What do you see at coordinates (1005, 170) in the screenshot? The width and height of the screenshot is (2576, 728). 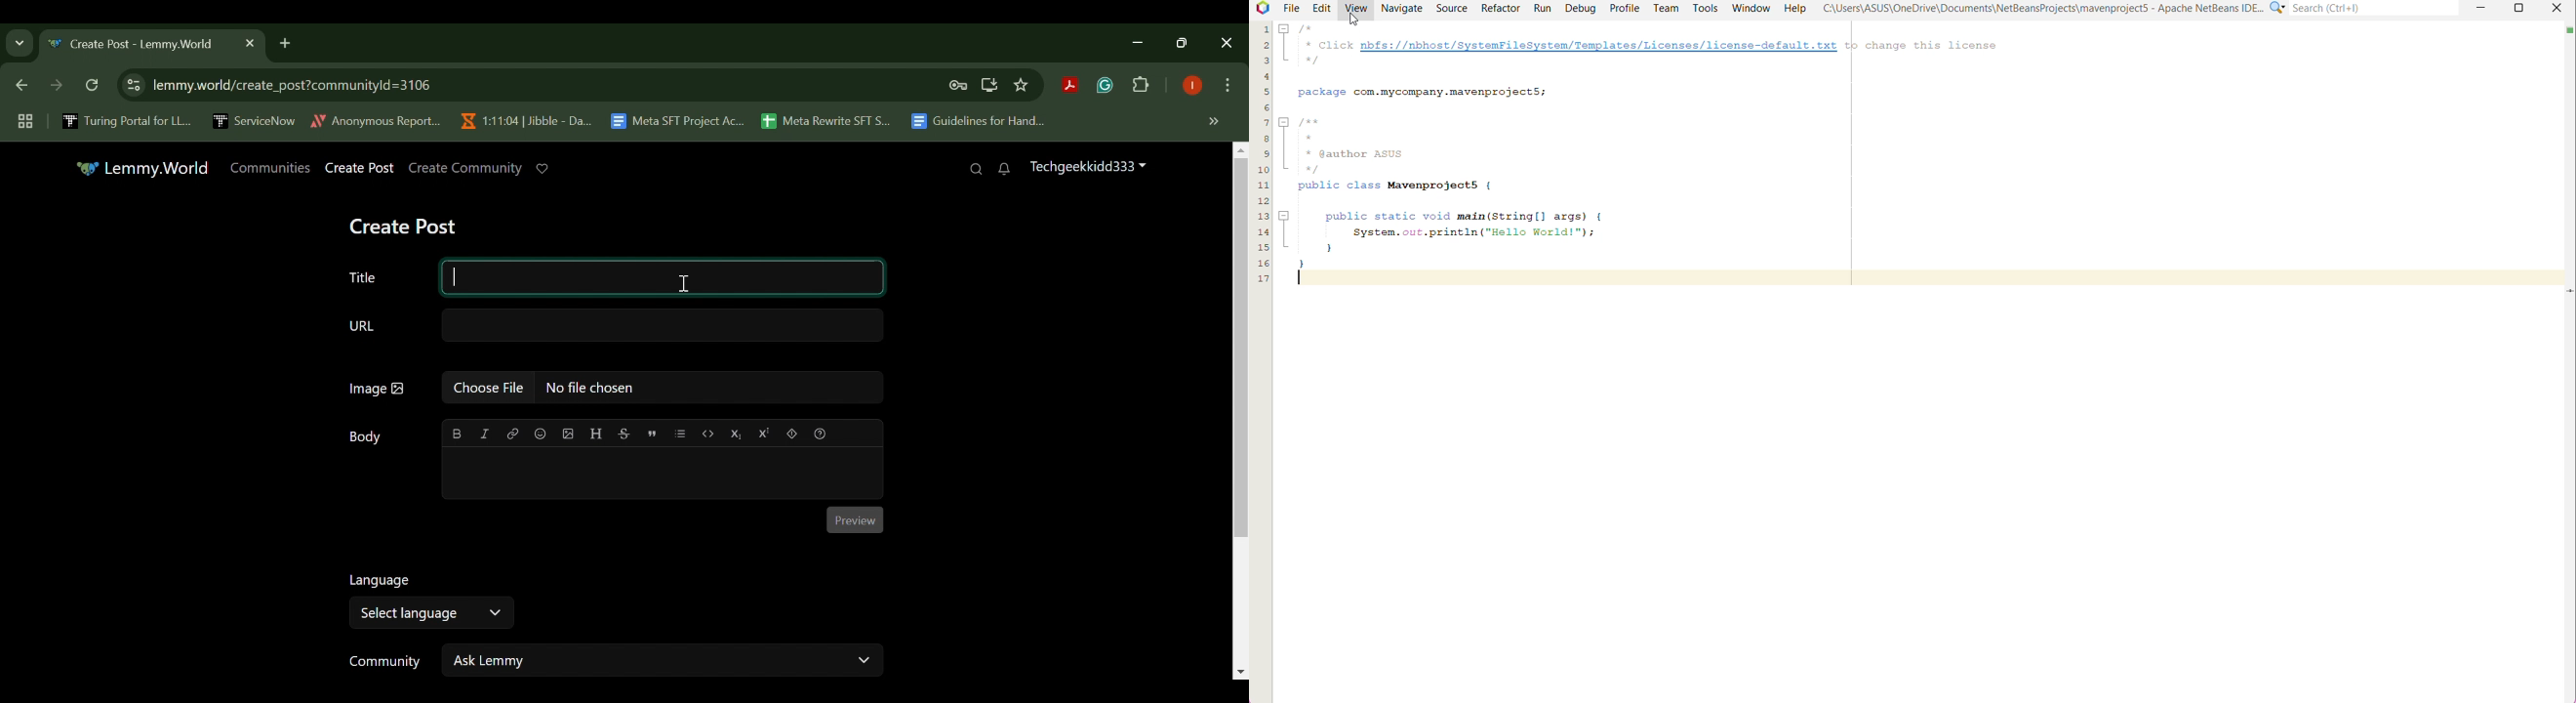 I see `Notifications` at bounding box center [1005, 170].